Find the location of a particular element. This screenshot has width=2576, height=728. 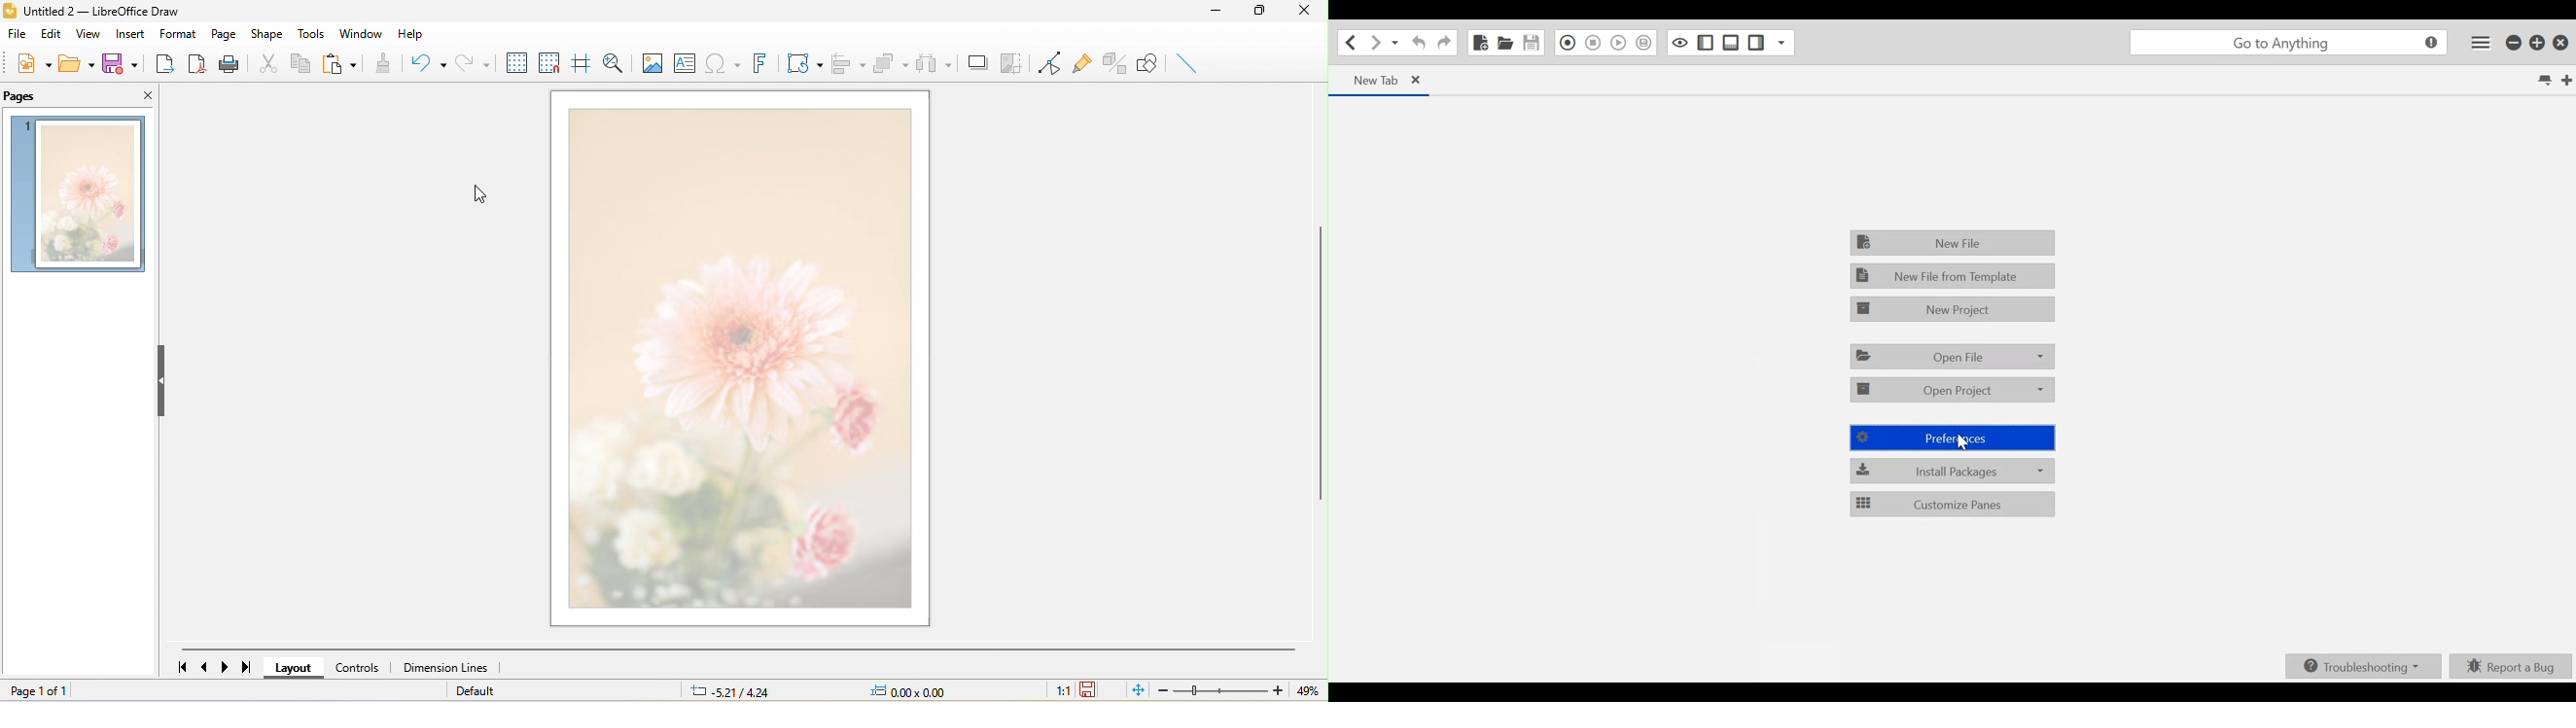

special character is located at coordinates (724, 64).